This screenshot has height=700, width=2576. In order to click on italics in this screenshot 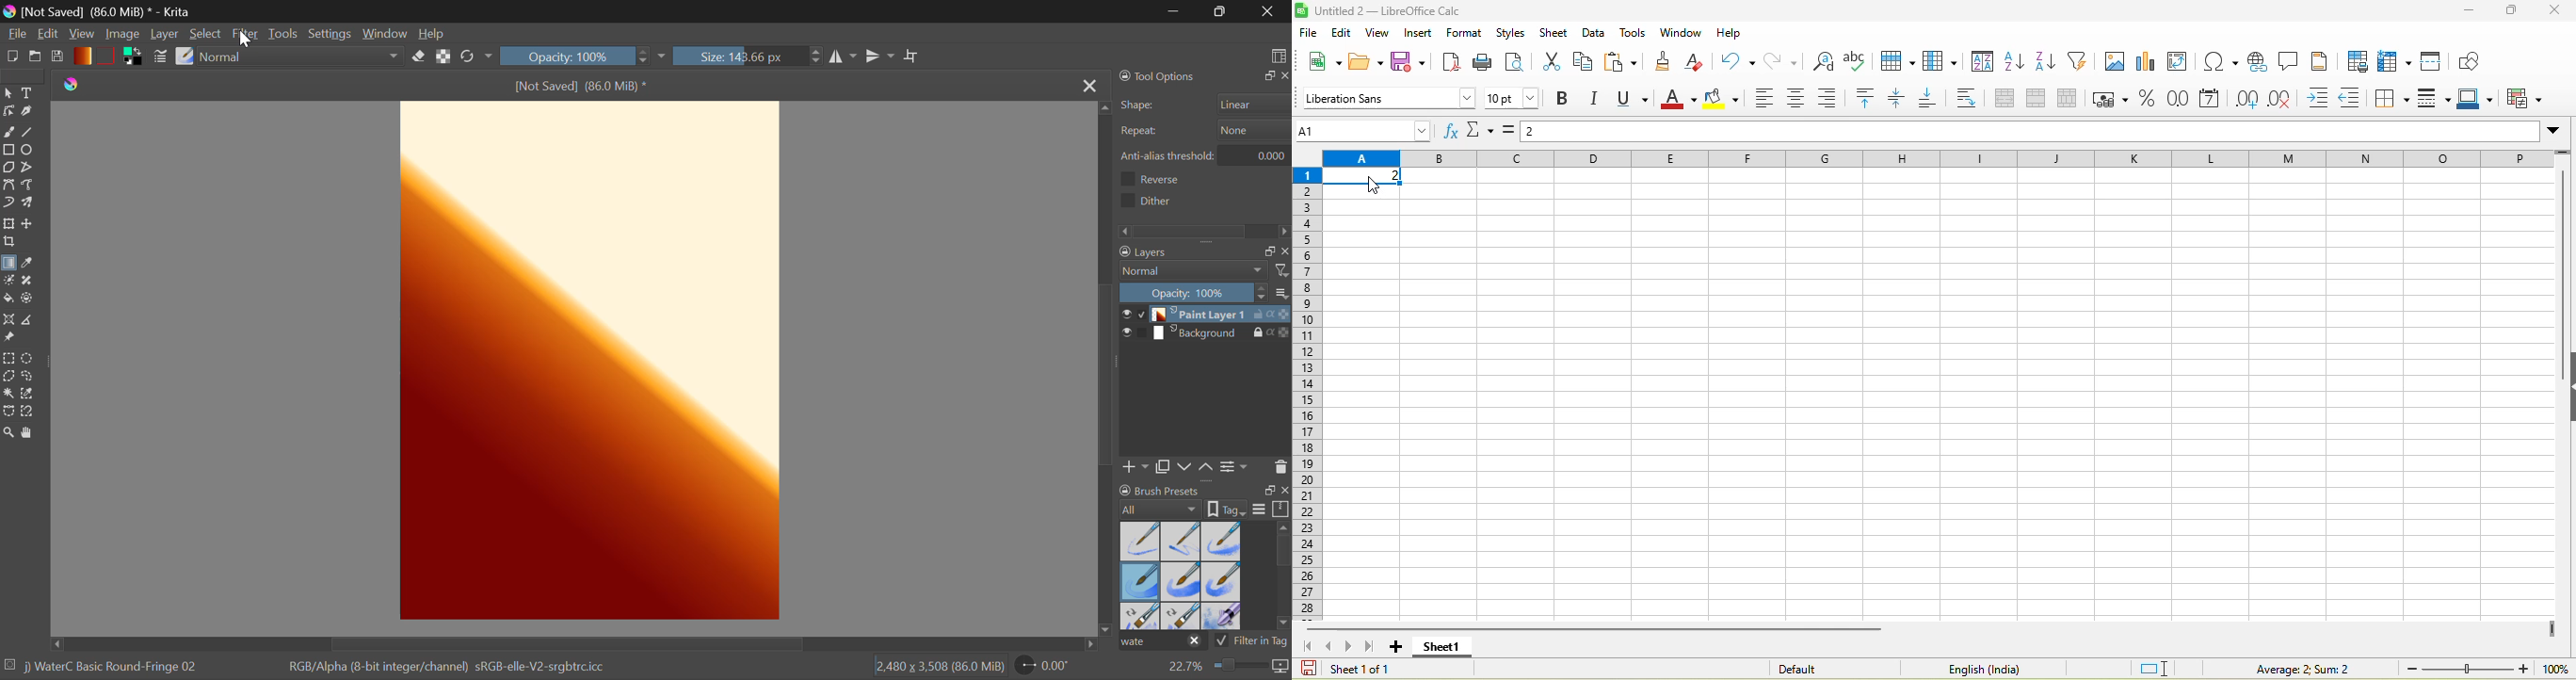, I will do `click(1597, 100)`.